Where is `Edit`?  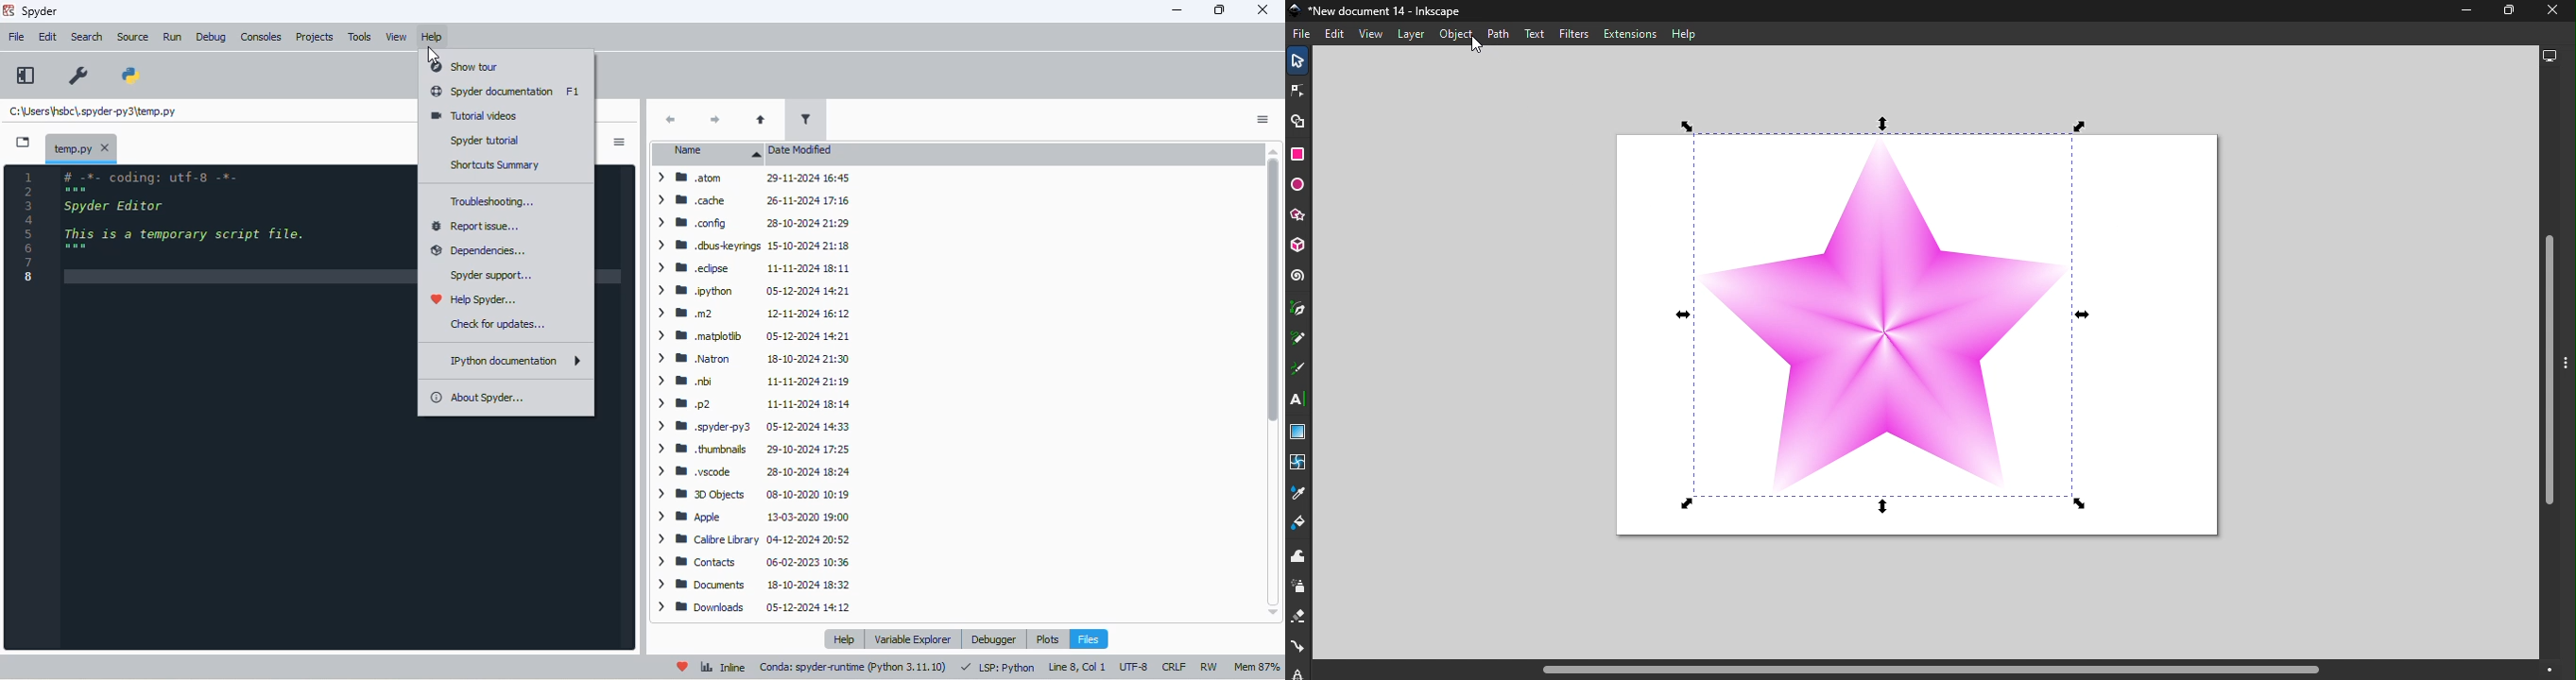 Edit is located at coordinates (1335, 35).